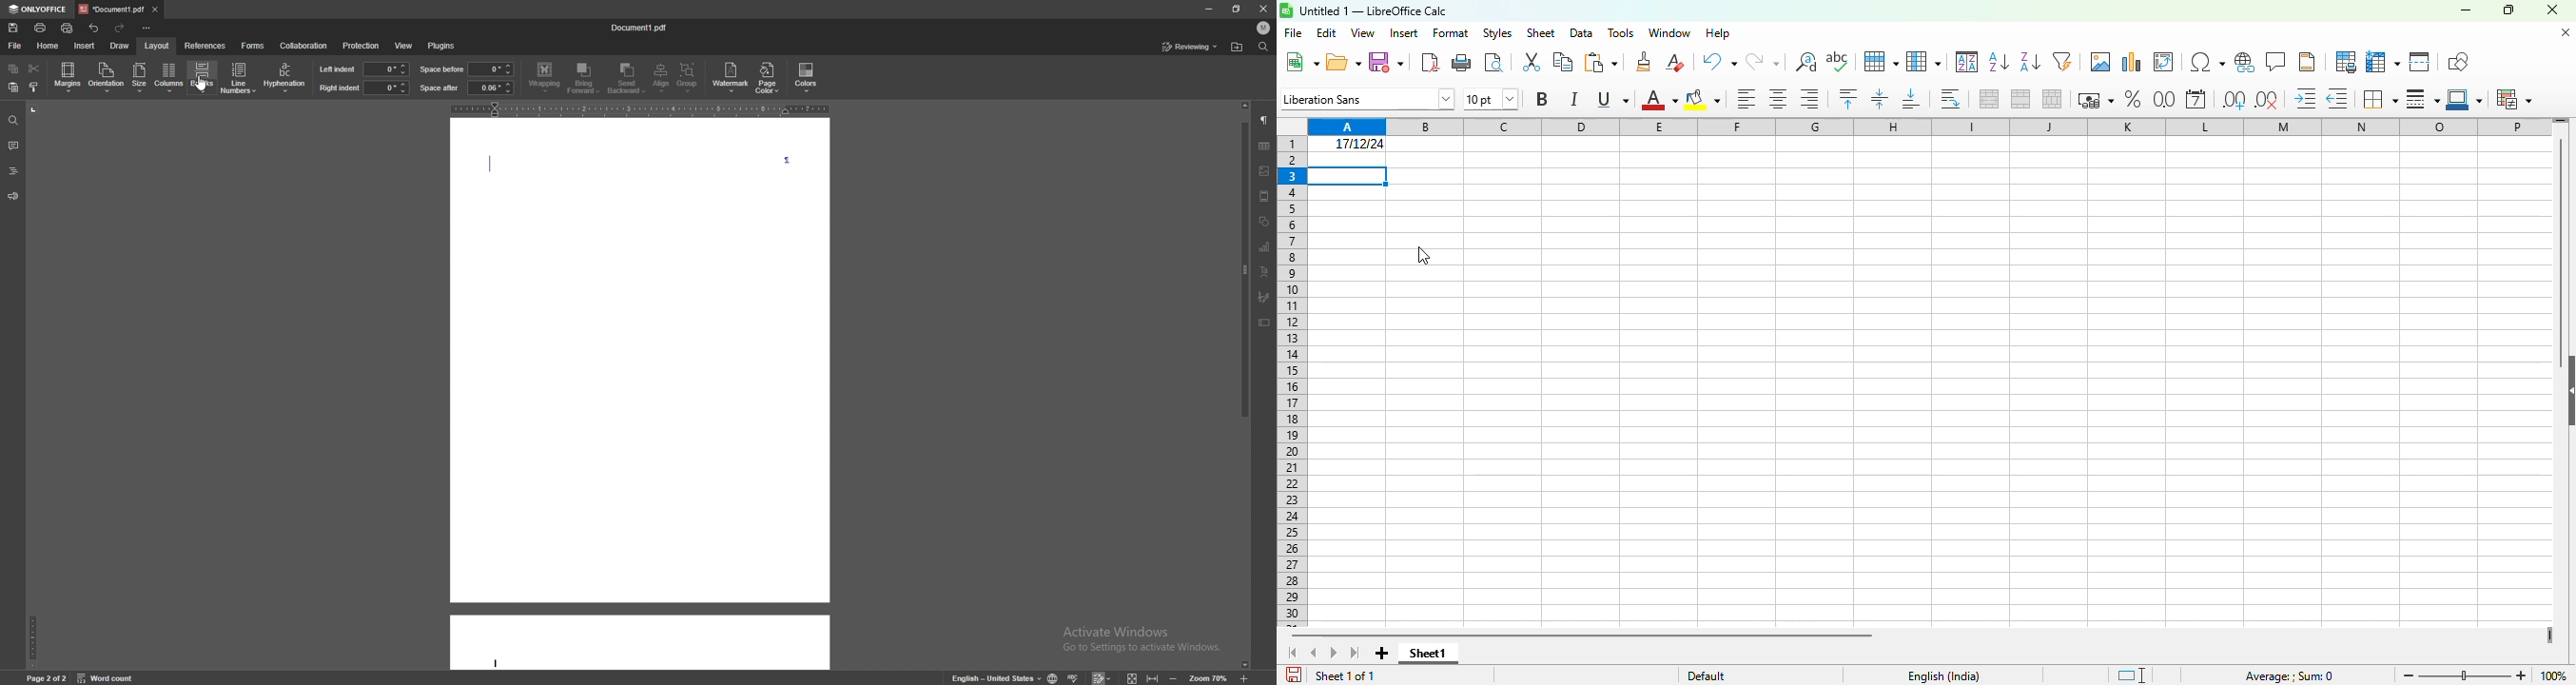 The image size is (2576, 700). I want to click on insert chart, so click(2132, 62).